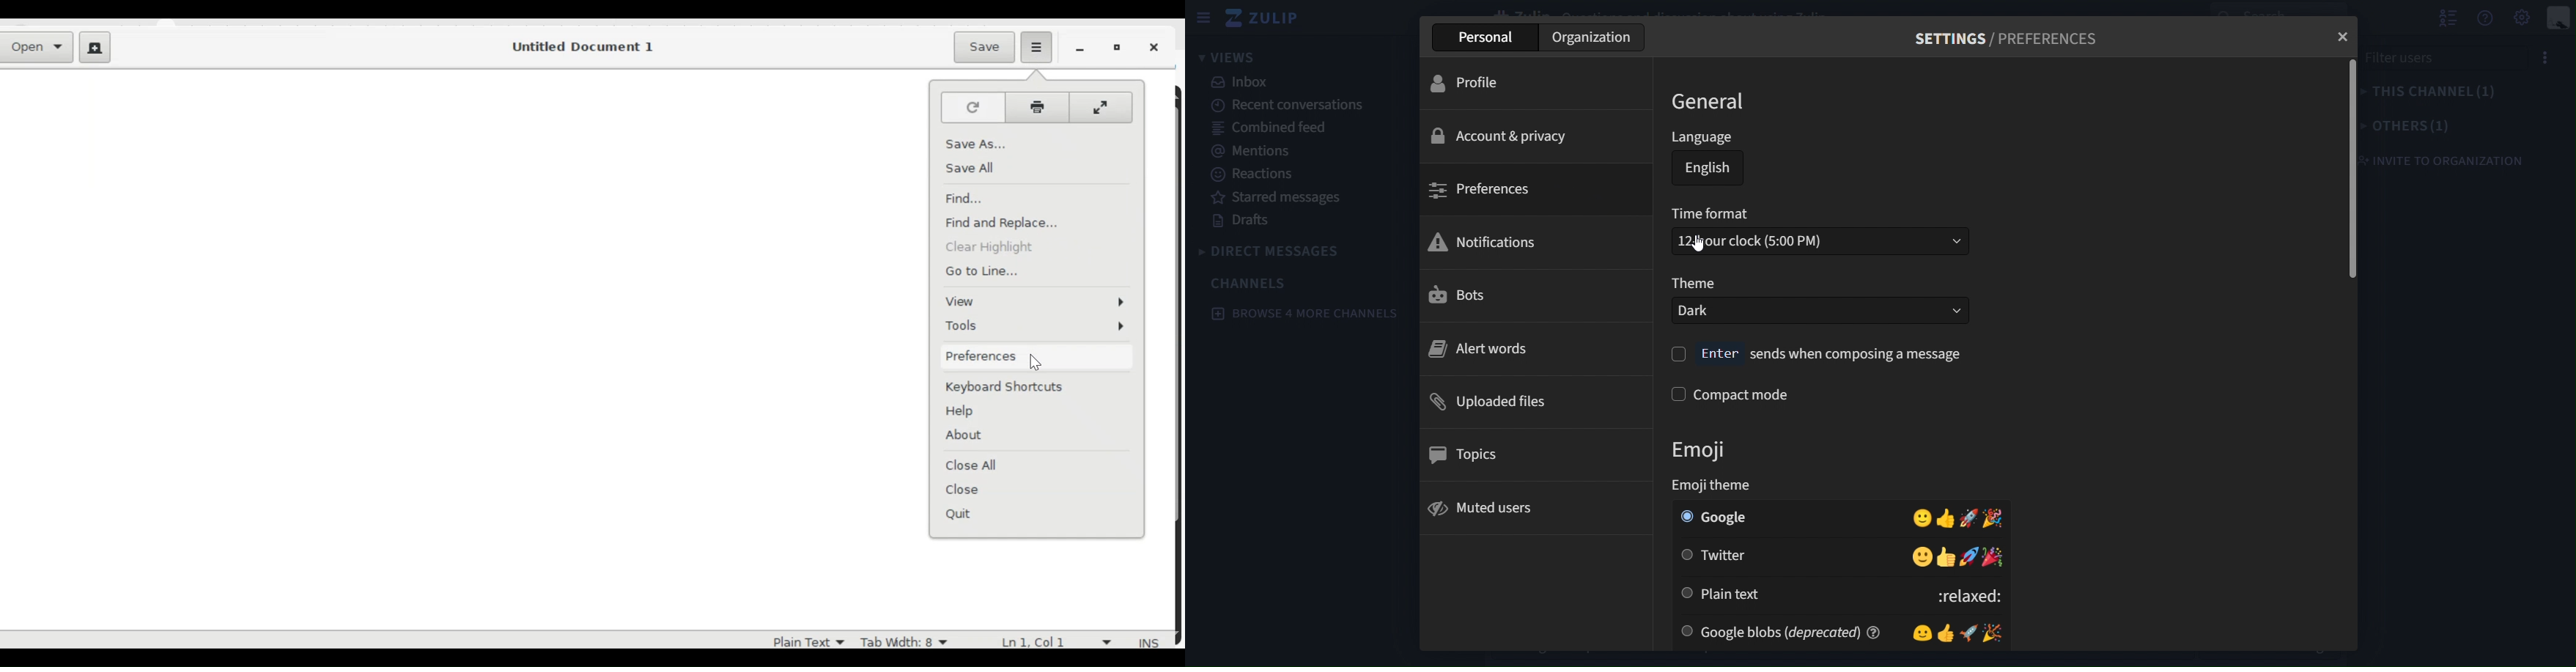 This screenshot has height=672, width=2576. I want to click on account & privacy, so click(1521, 136).